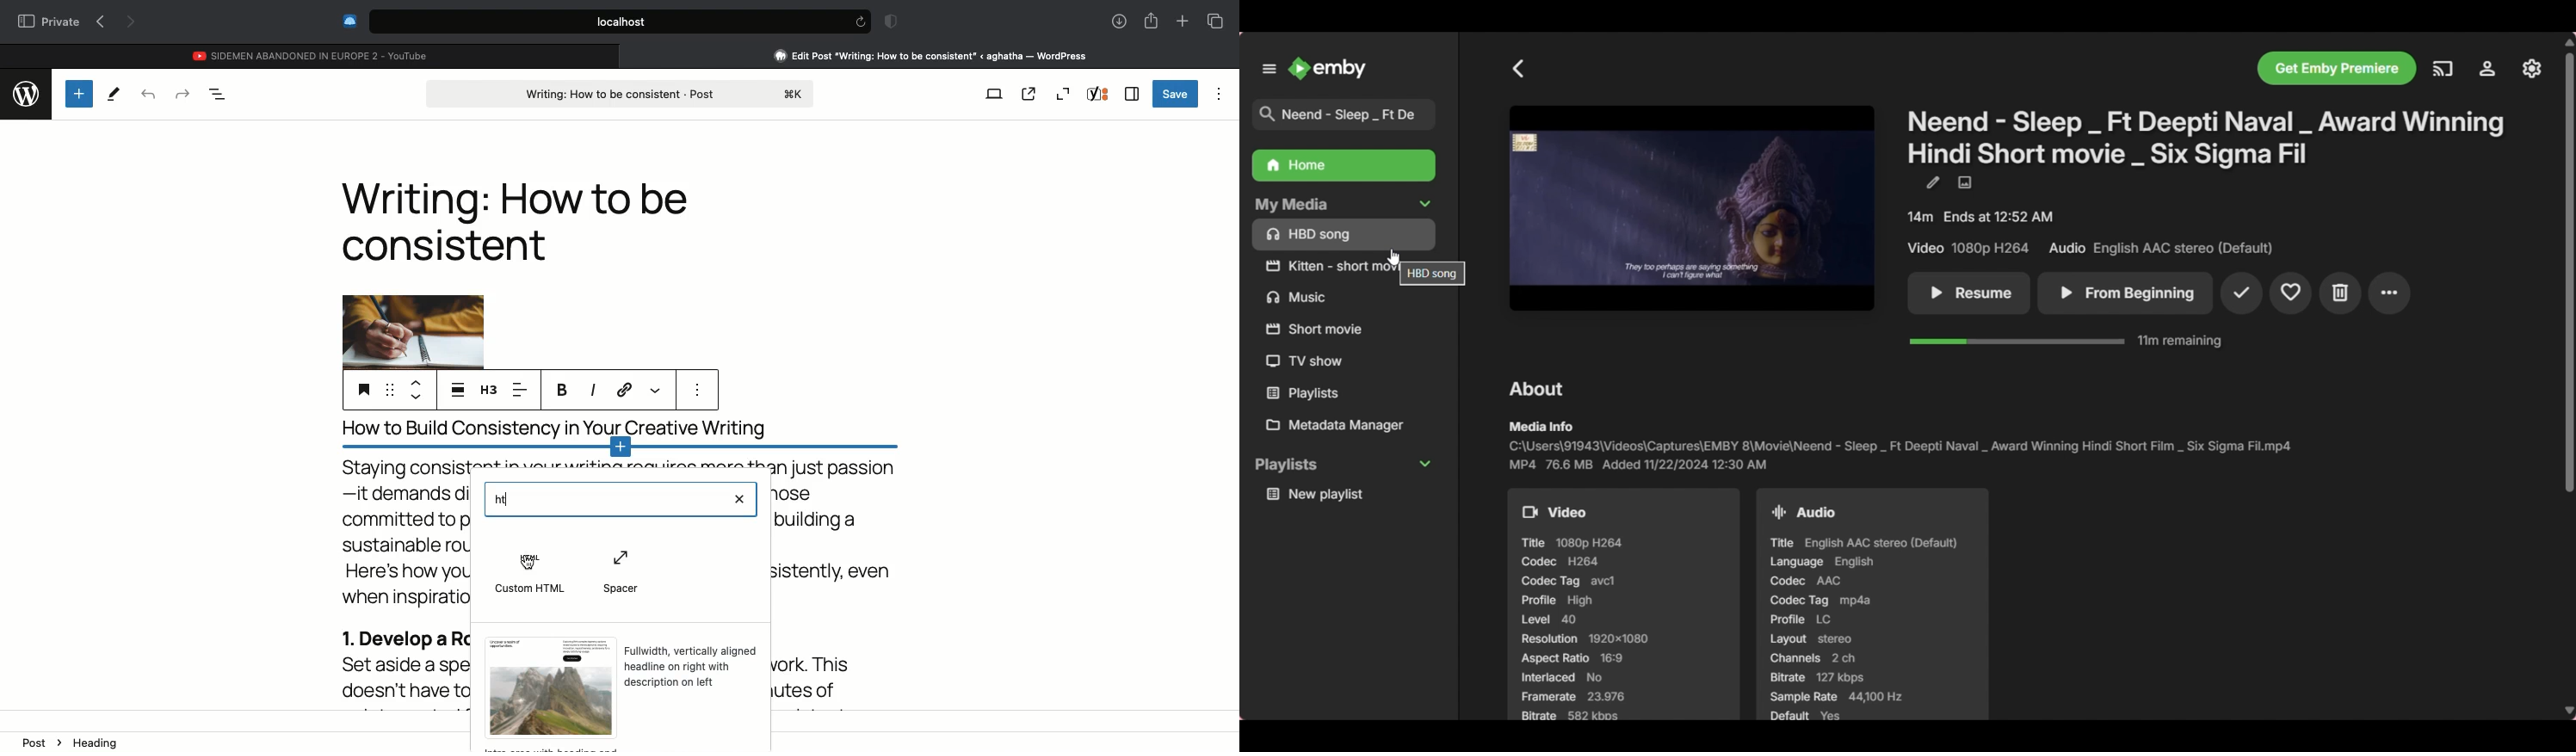  What do you see at coordinates (25, 91) in the screenshot?
I see `wordpress` at bounding box center [25, 91].